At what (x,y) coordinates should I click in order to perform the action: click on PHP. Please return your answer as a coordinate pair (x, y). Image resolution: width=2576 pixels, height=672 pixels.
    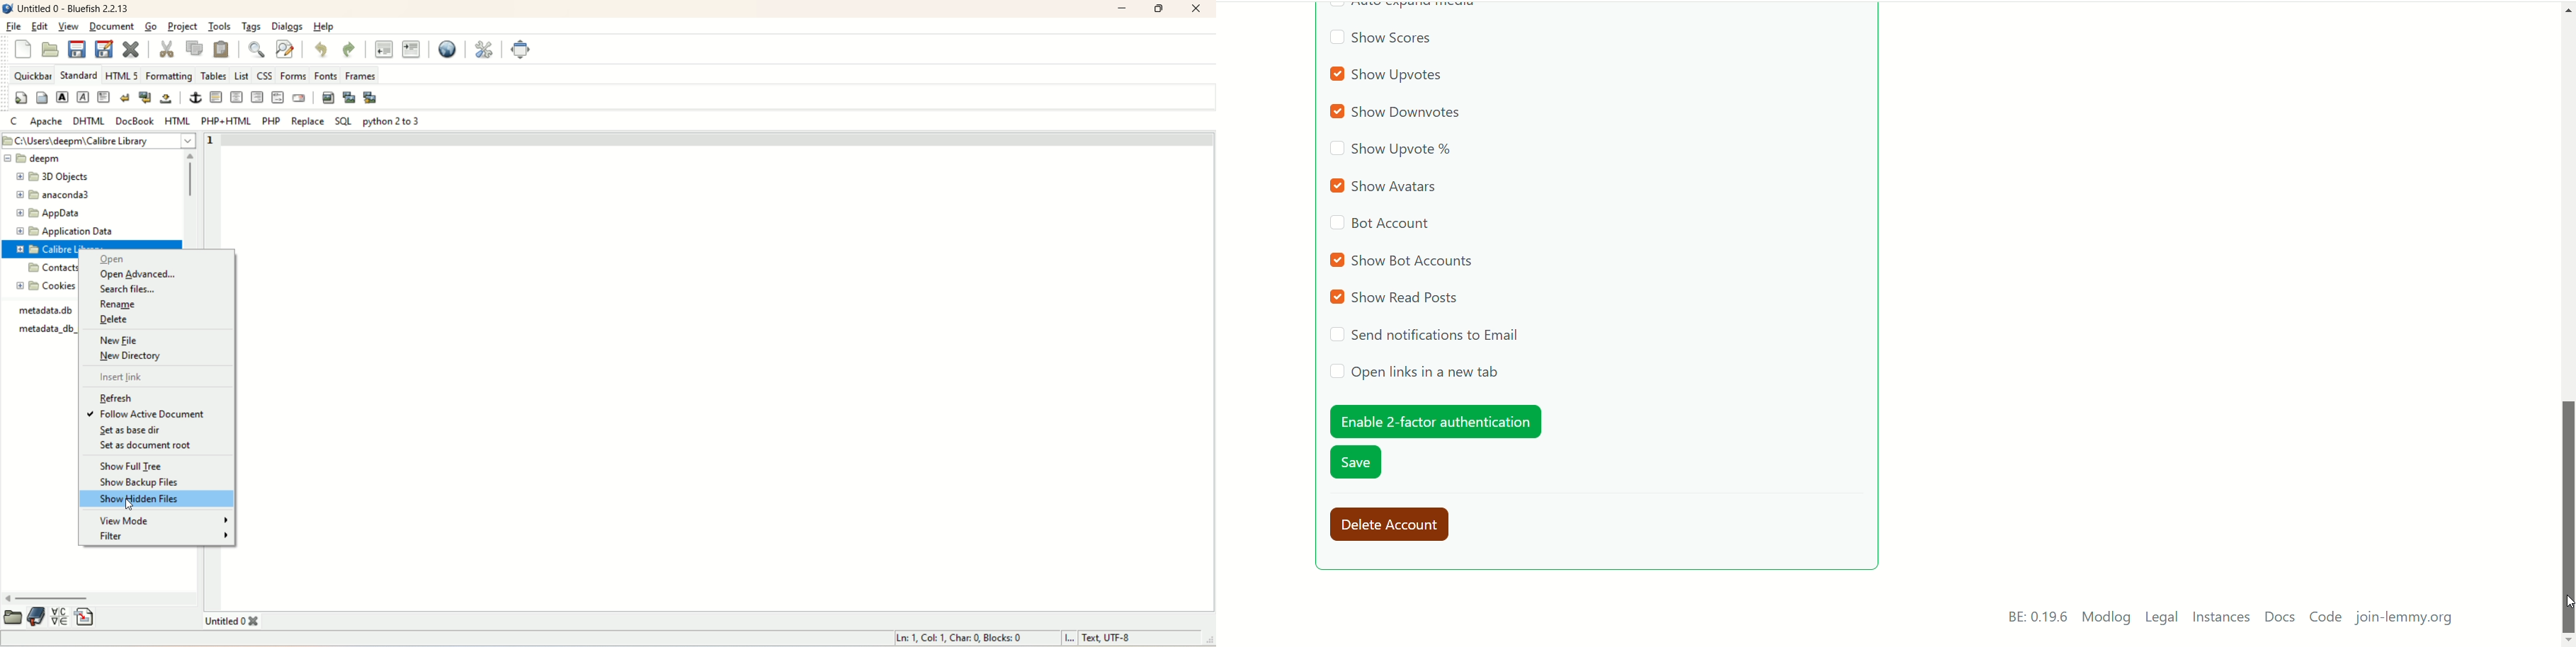
    Looking at the image, I should click on (272, 122).